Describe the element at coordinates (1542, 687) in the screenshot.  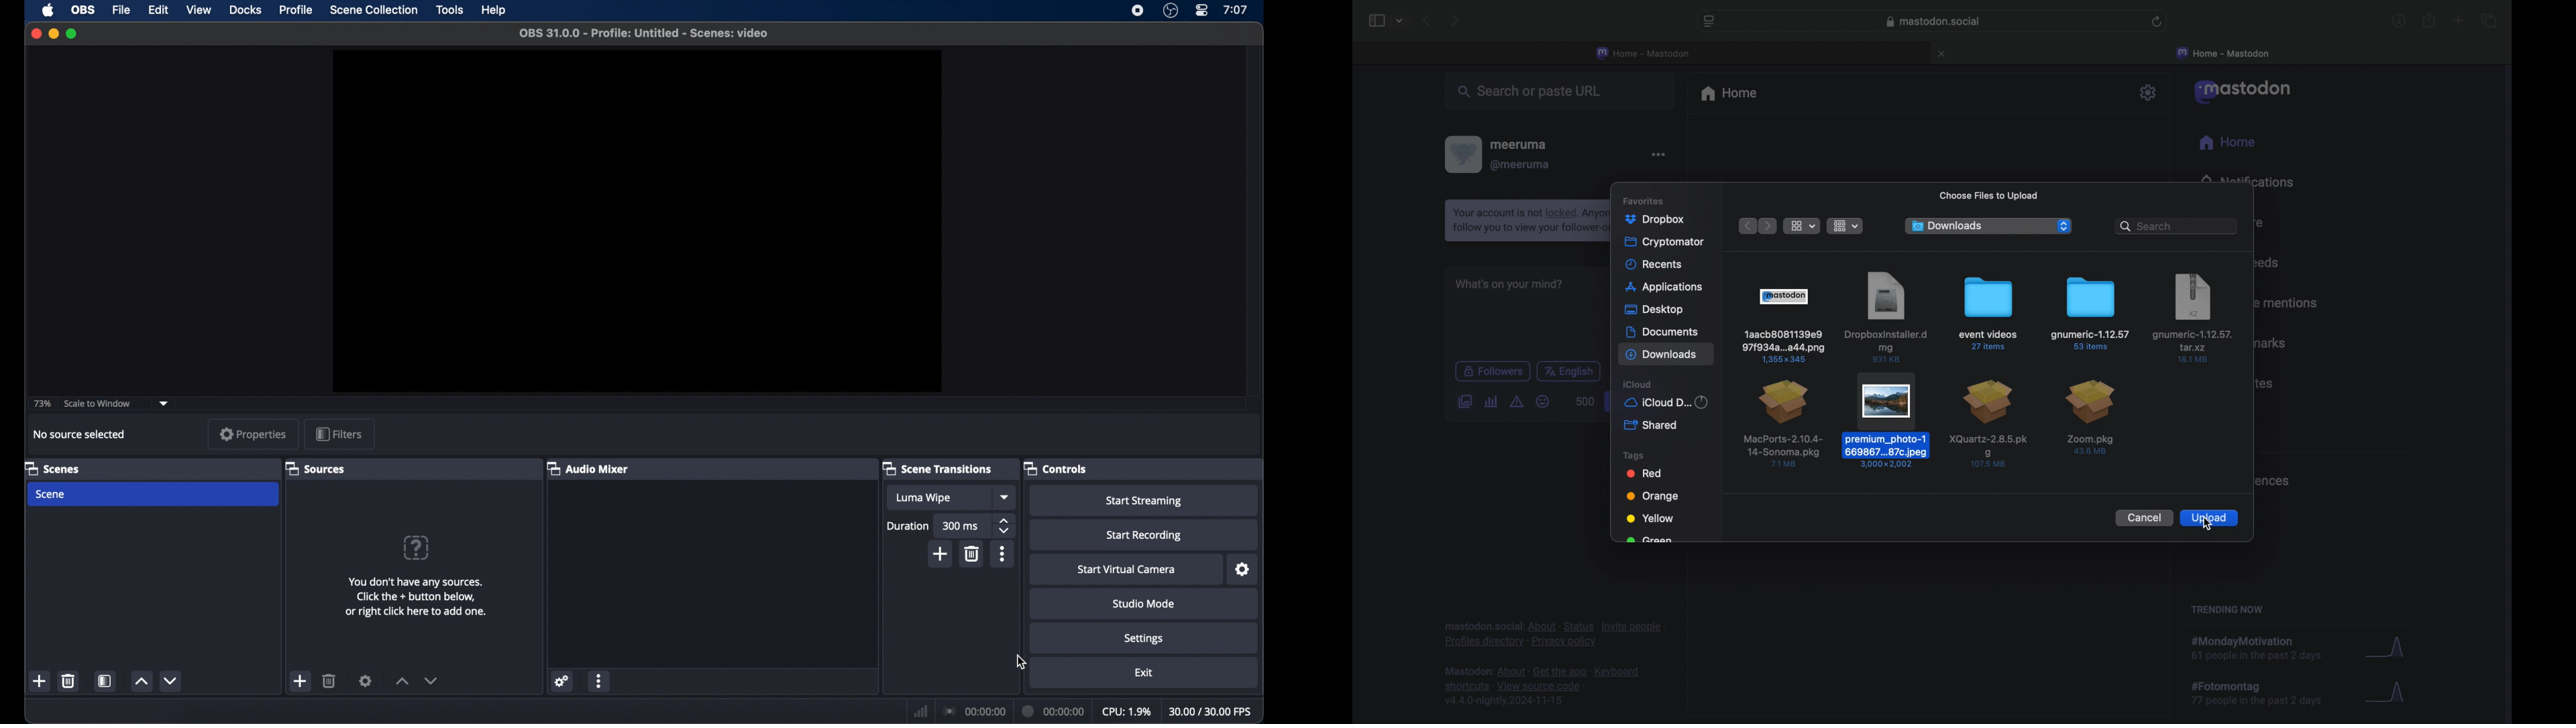
I see `footnote` at that location.